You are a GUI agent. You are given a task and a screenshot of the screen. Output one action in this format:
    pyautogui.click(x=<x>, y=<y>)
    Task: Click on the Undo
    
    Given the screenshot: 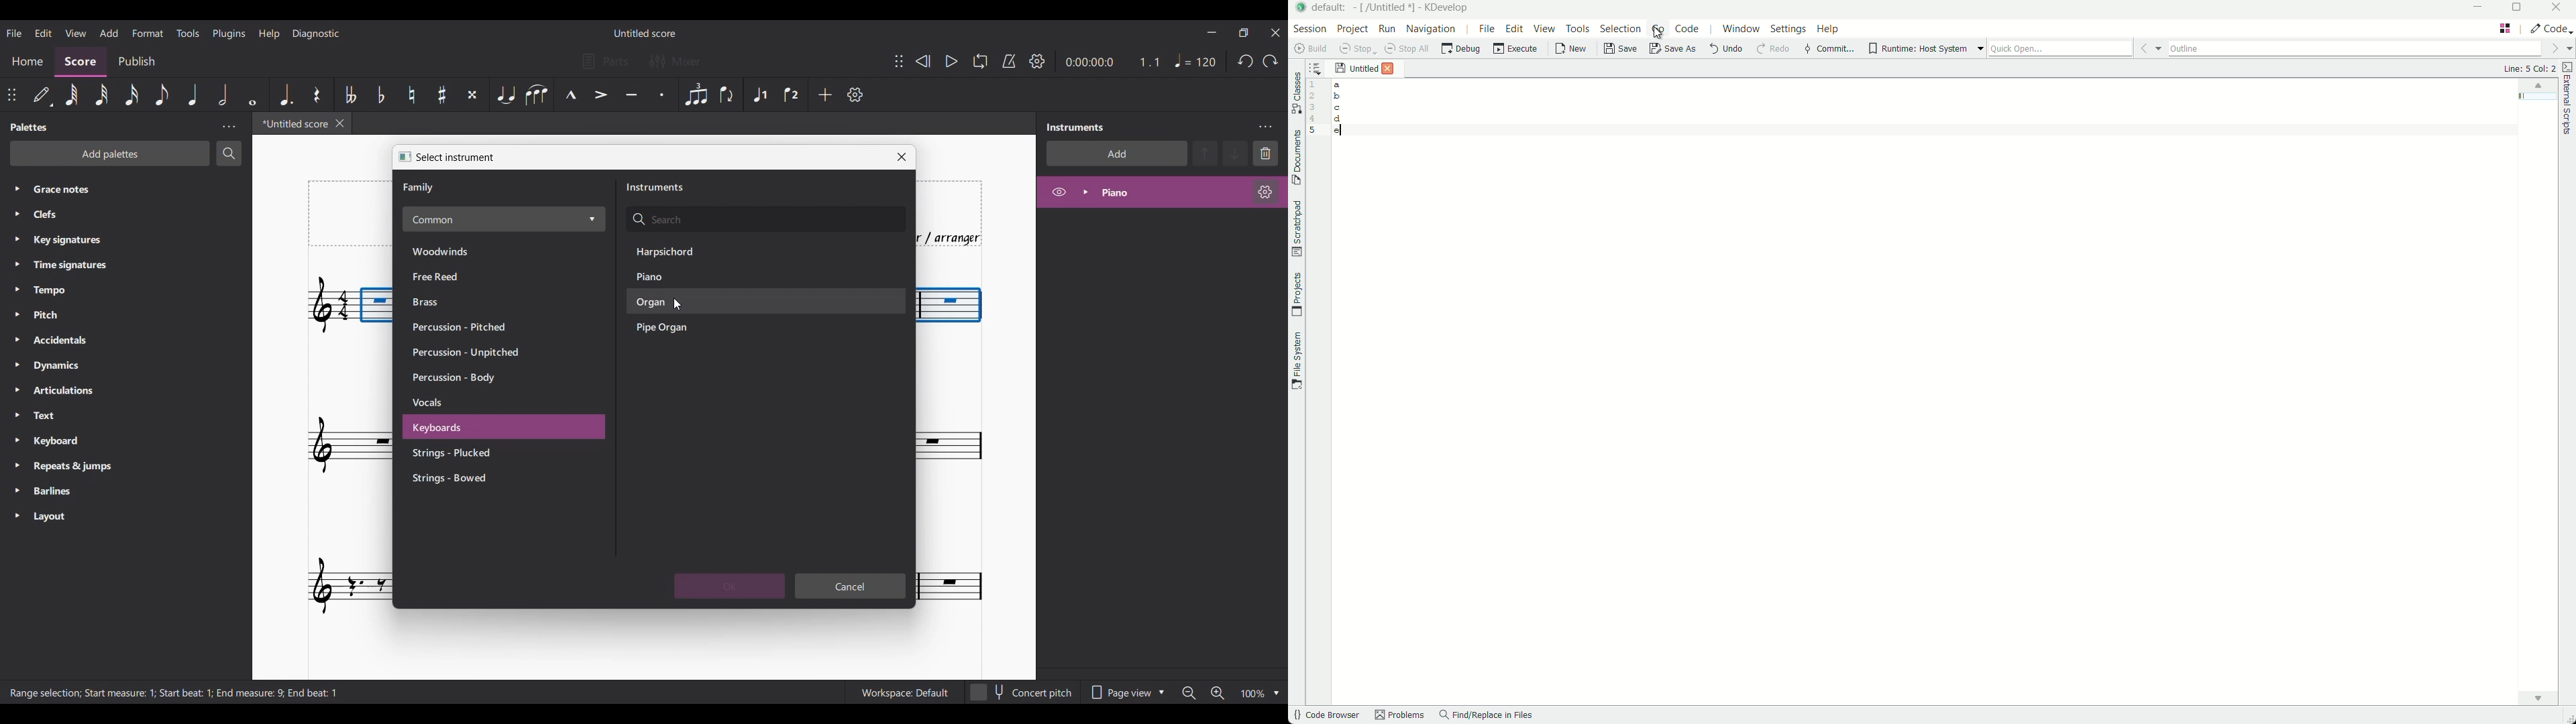 What is the action you would take?
    pyautogui.click(x=1245, y=61)
    